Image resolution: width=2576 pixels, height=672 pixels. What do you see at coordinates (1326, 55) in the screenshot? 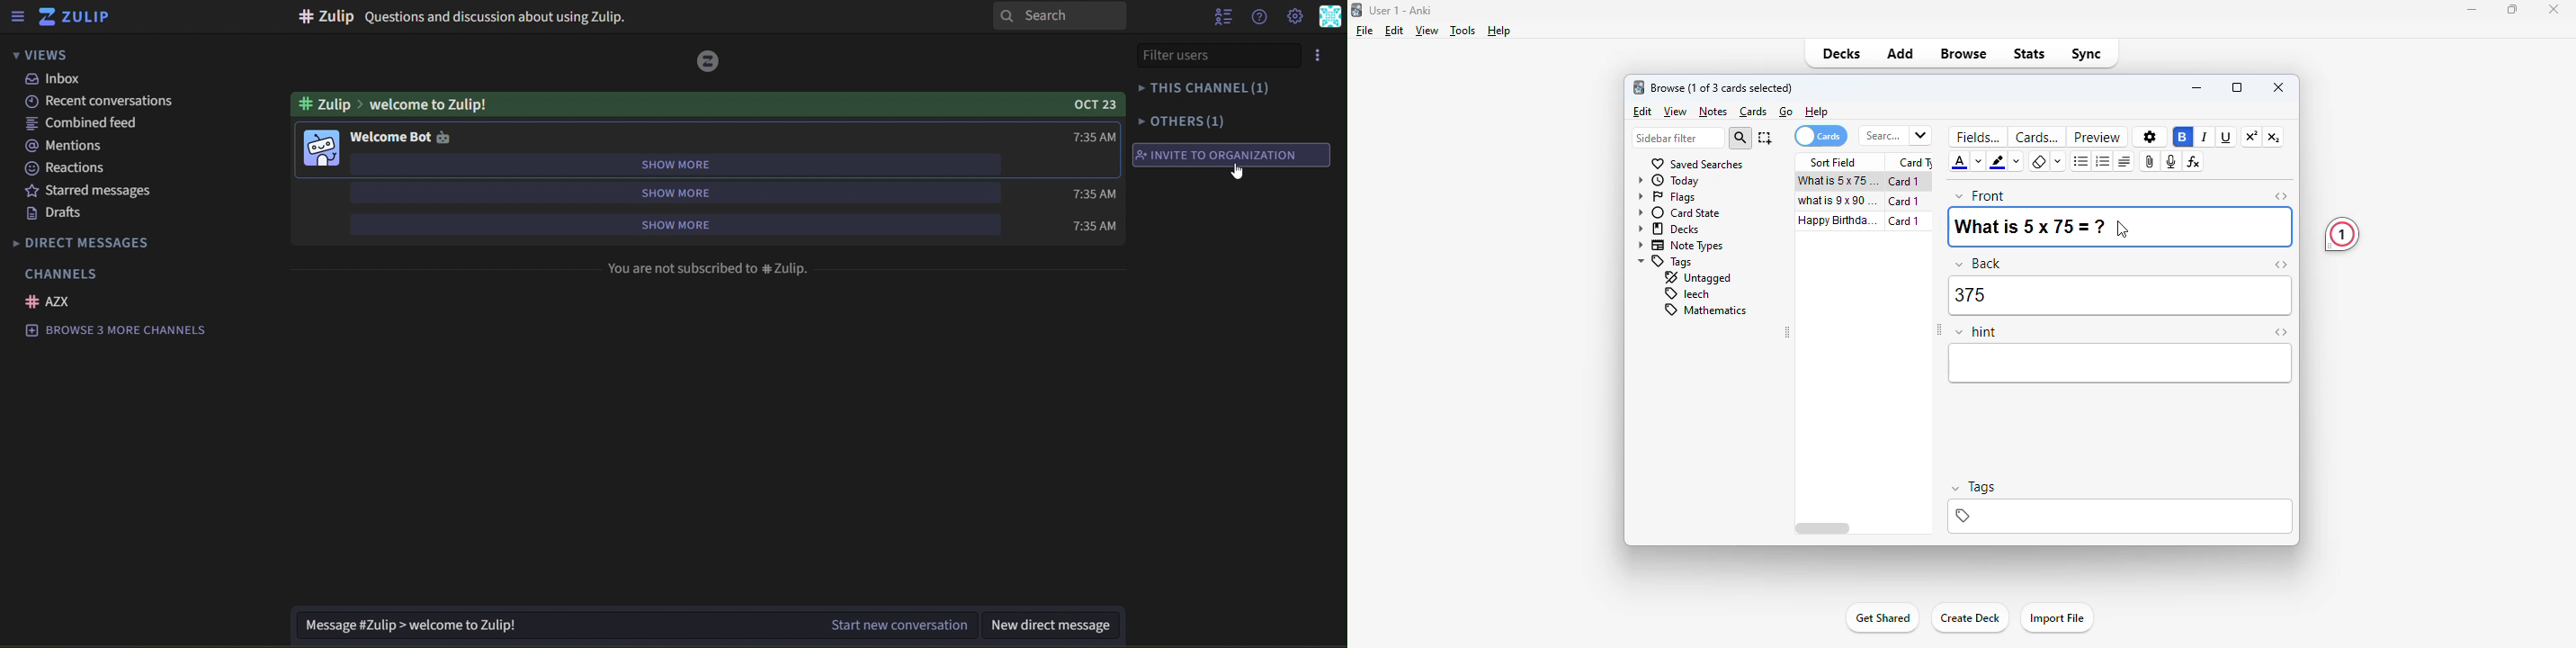
I see `menu` at bounding box center [1326, 55].